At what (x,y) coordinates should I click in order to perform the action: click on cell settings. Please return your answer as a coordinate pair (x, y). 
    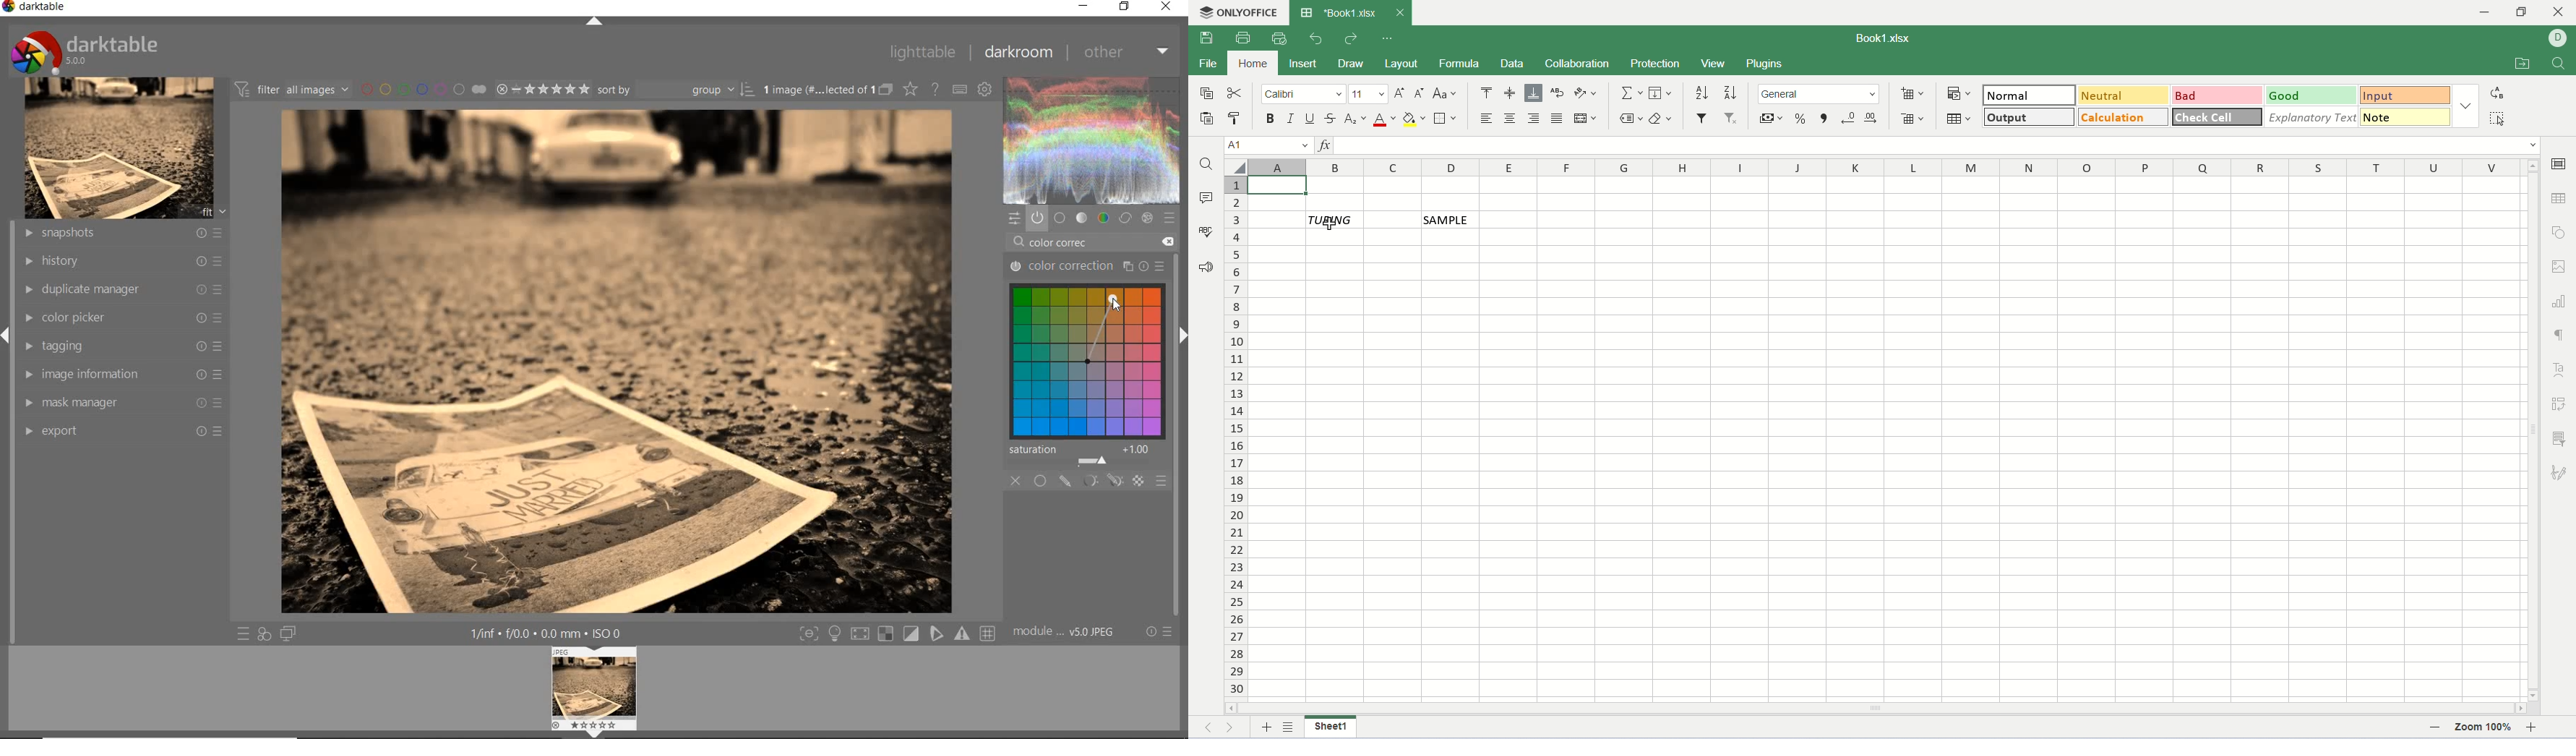
    Looking at the image, I should click on (2562, 163).